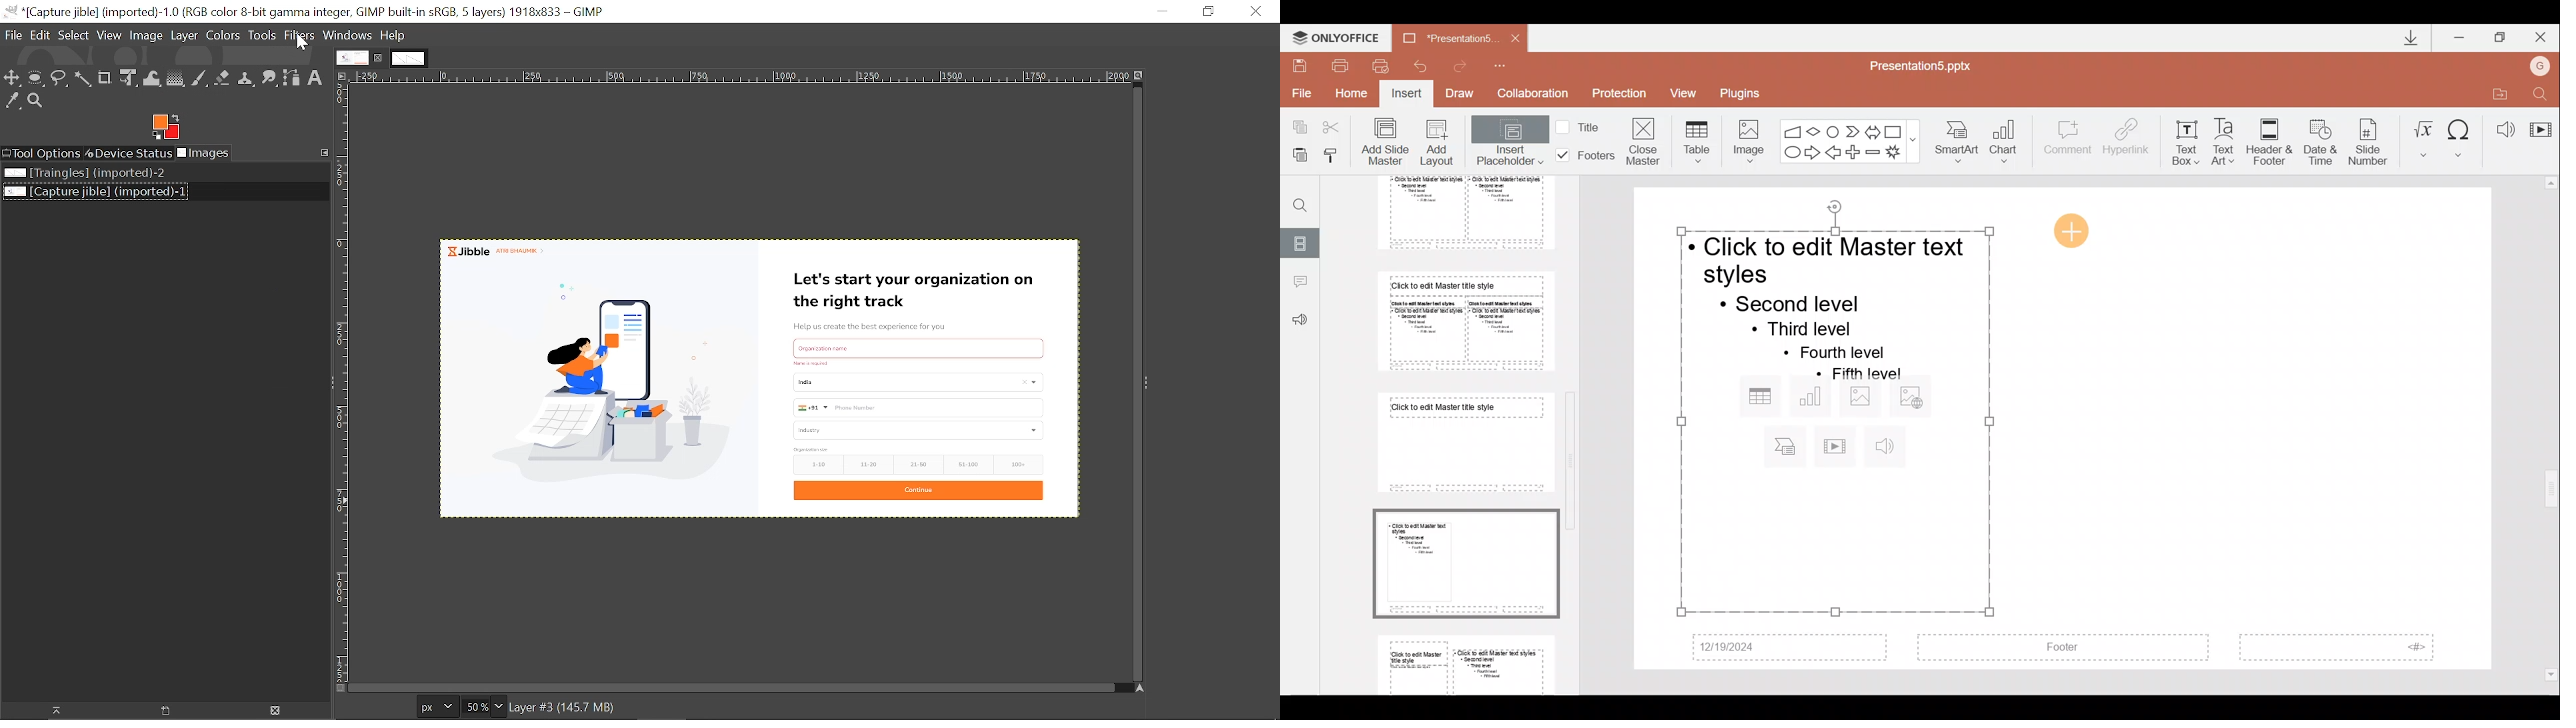 This screenshot has width=2576, height=728. What do you see at coordinates (1465, 561) in the screenshot?
I see `Slide 8` at bounding box center [1465, 561].